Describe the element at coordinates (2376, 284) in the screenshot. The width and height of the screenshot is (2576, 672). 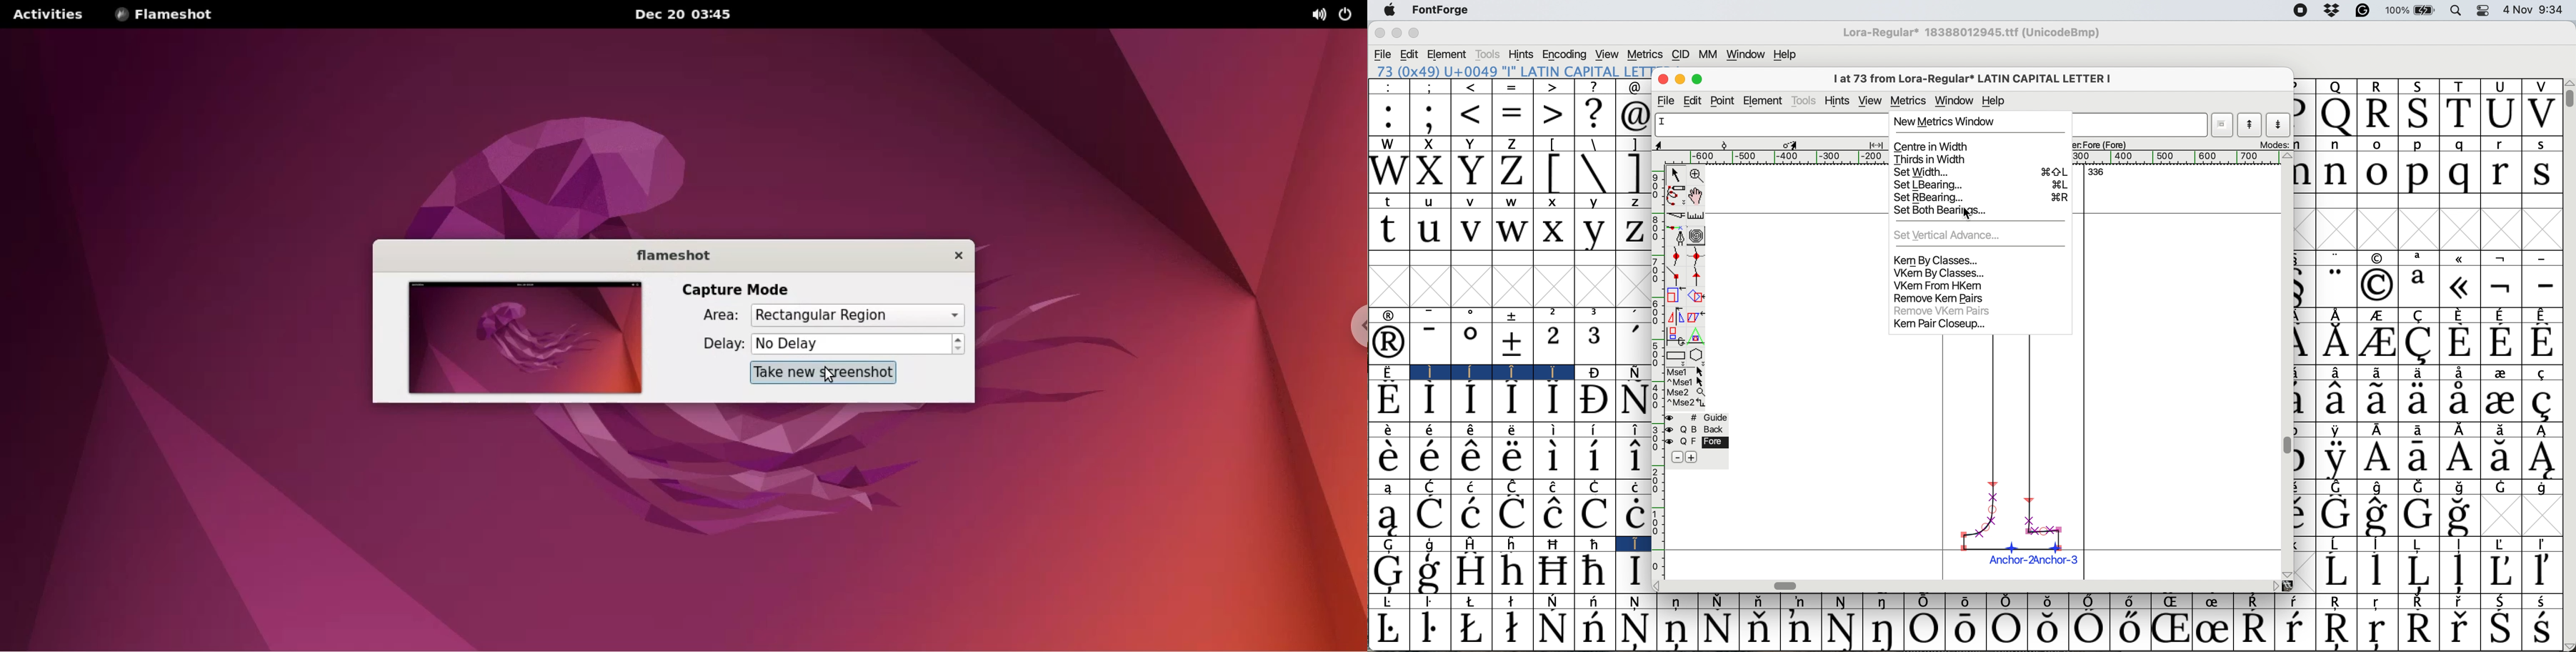
I see `Symbol` at that location.